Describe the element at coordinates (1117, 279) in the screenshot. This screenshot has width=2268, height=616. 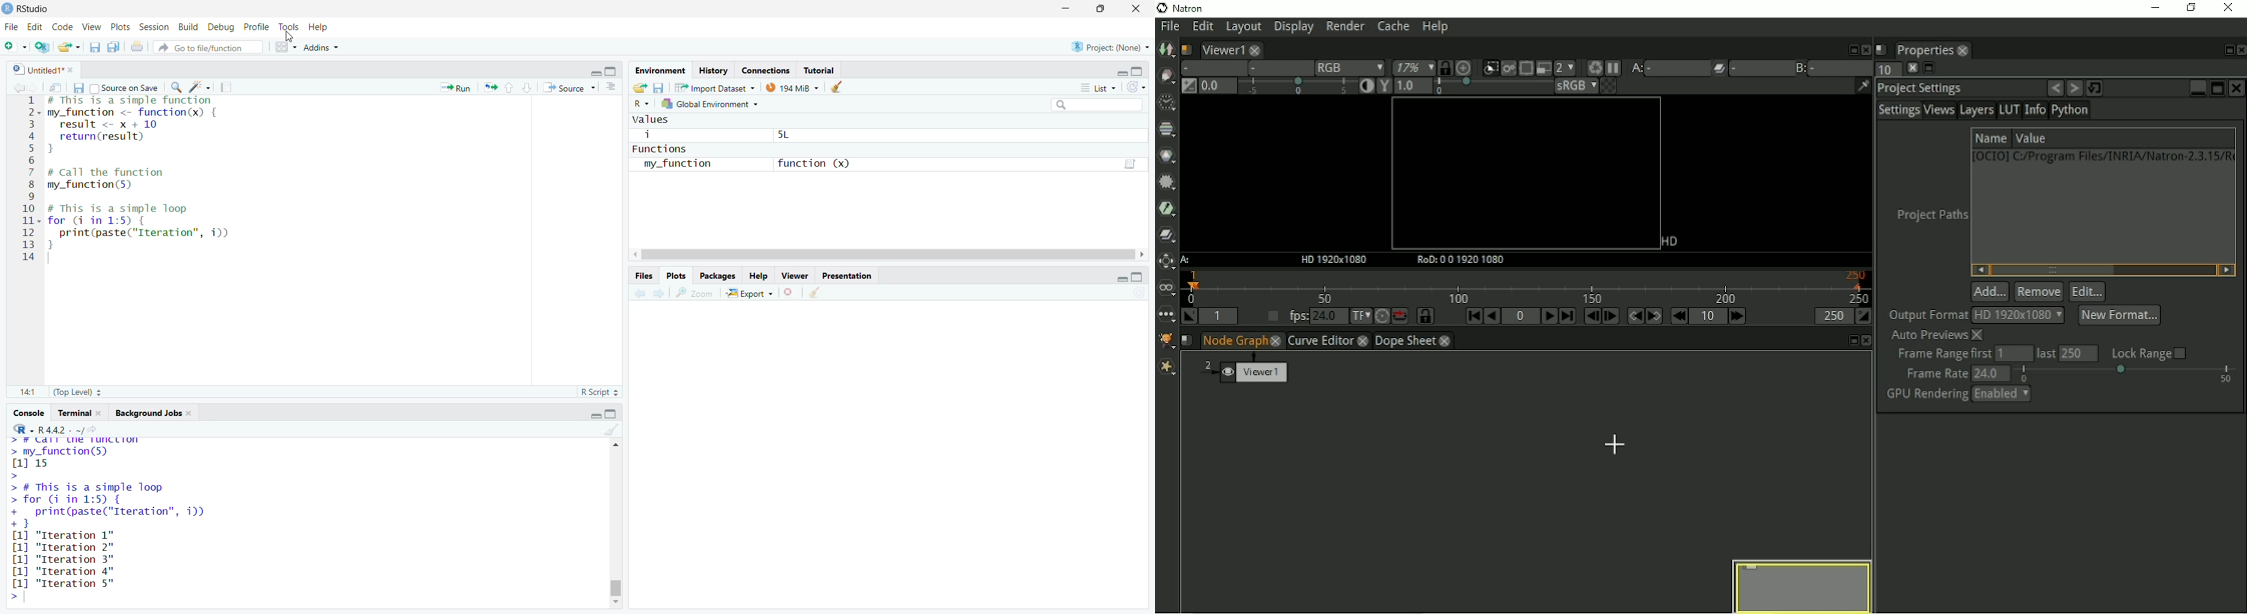
I see `minimize` at that location.